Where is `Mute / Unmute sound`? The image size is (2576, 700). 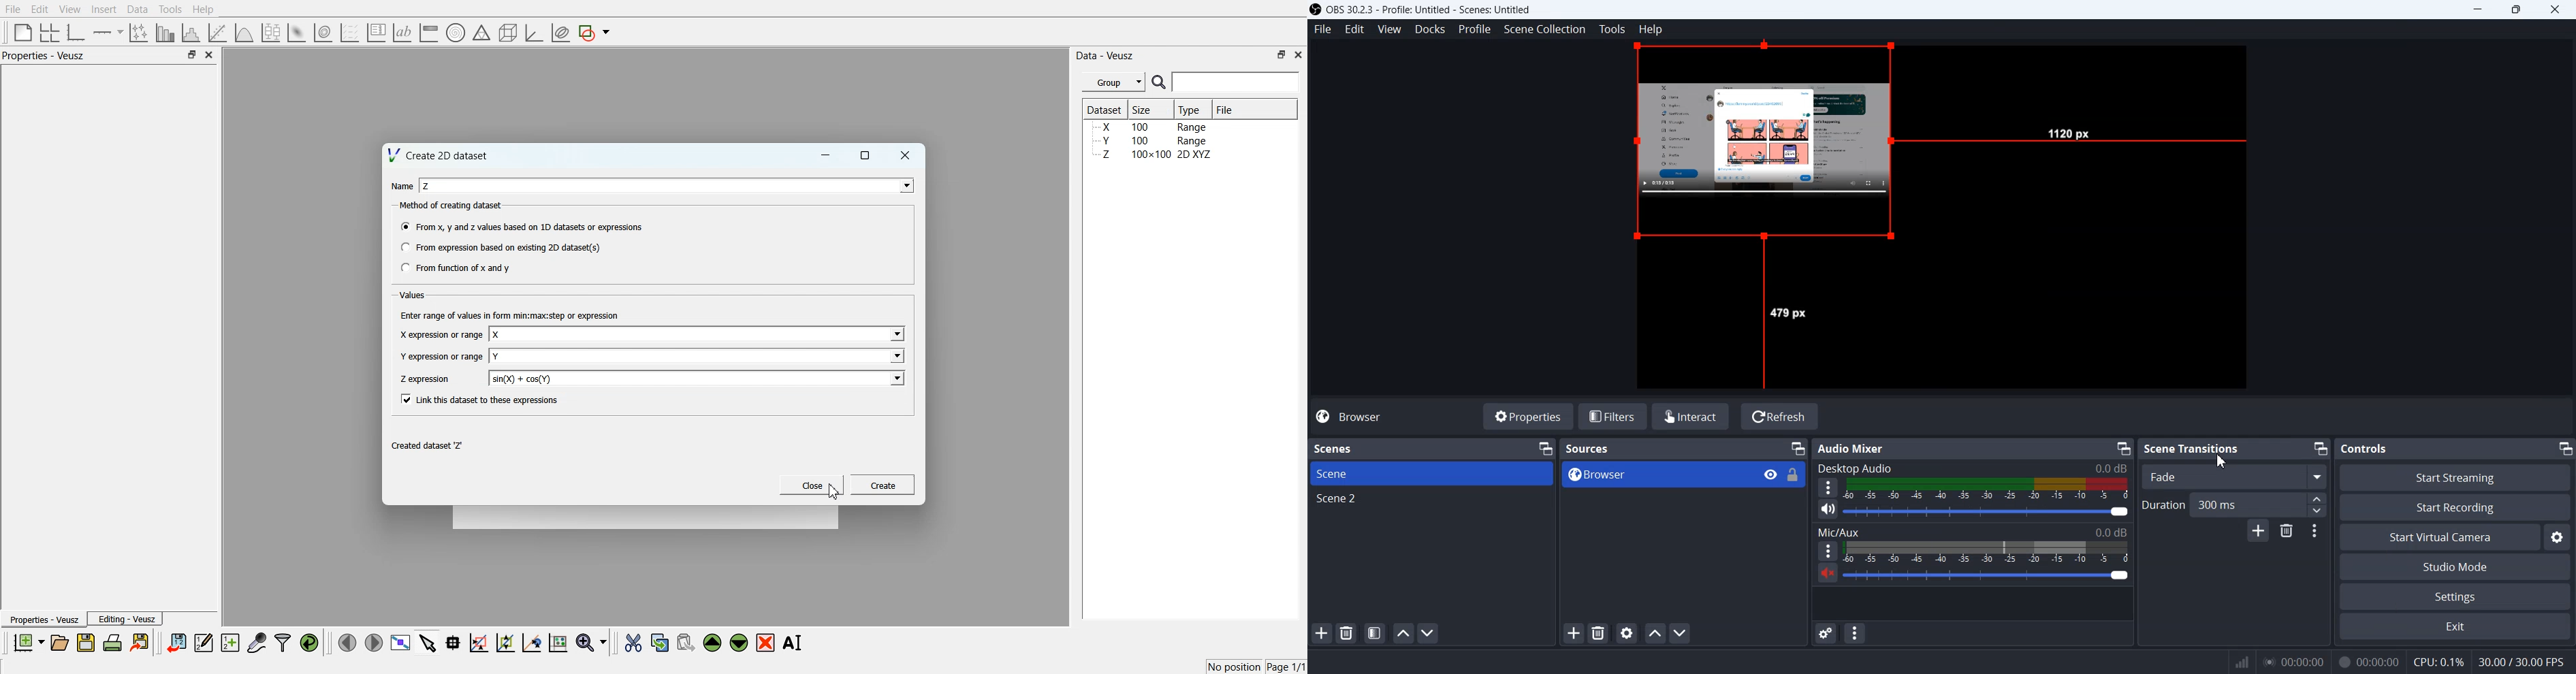
Mute / Unmute sound is located at coordinates (1823, 578).